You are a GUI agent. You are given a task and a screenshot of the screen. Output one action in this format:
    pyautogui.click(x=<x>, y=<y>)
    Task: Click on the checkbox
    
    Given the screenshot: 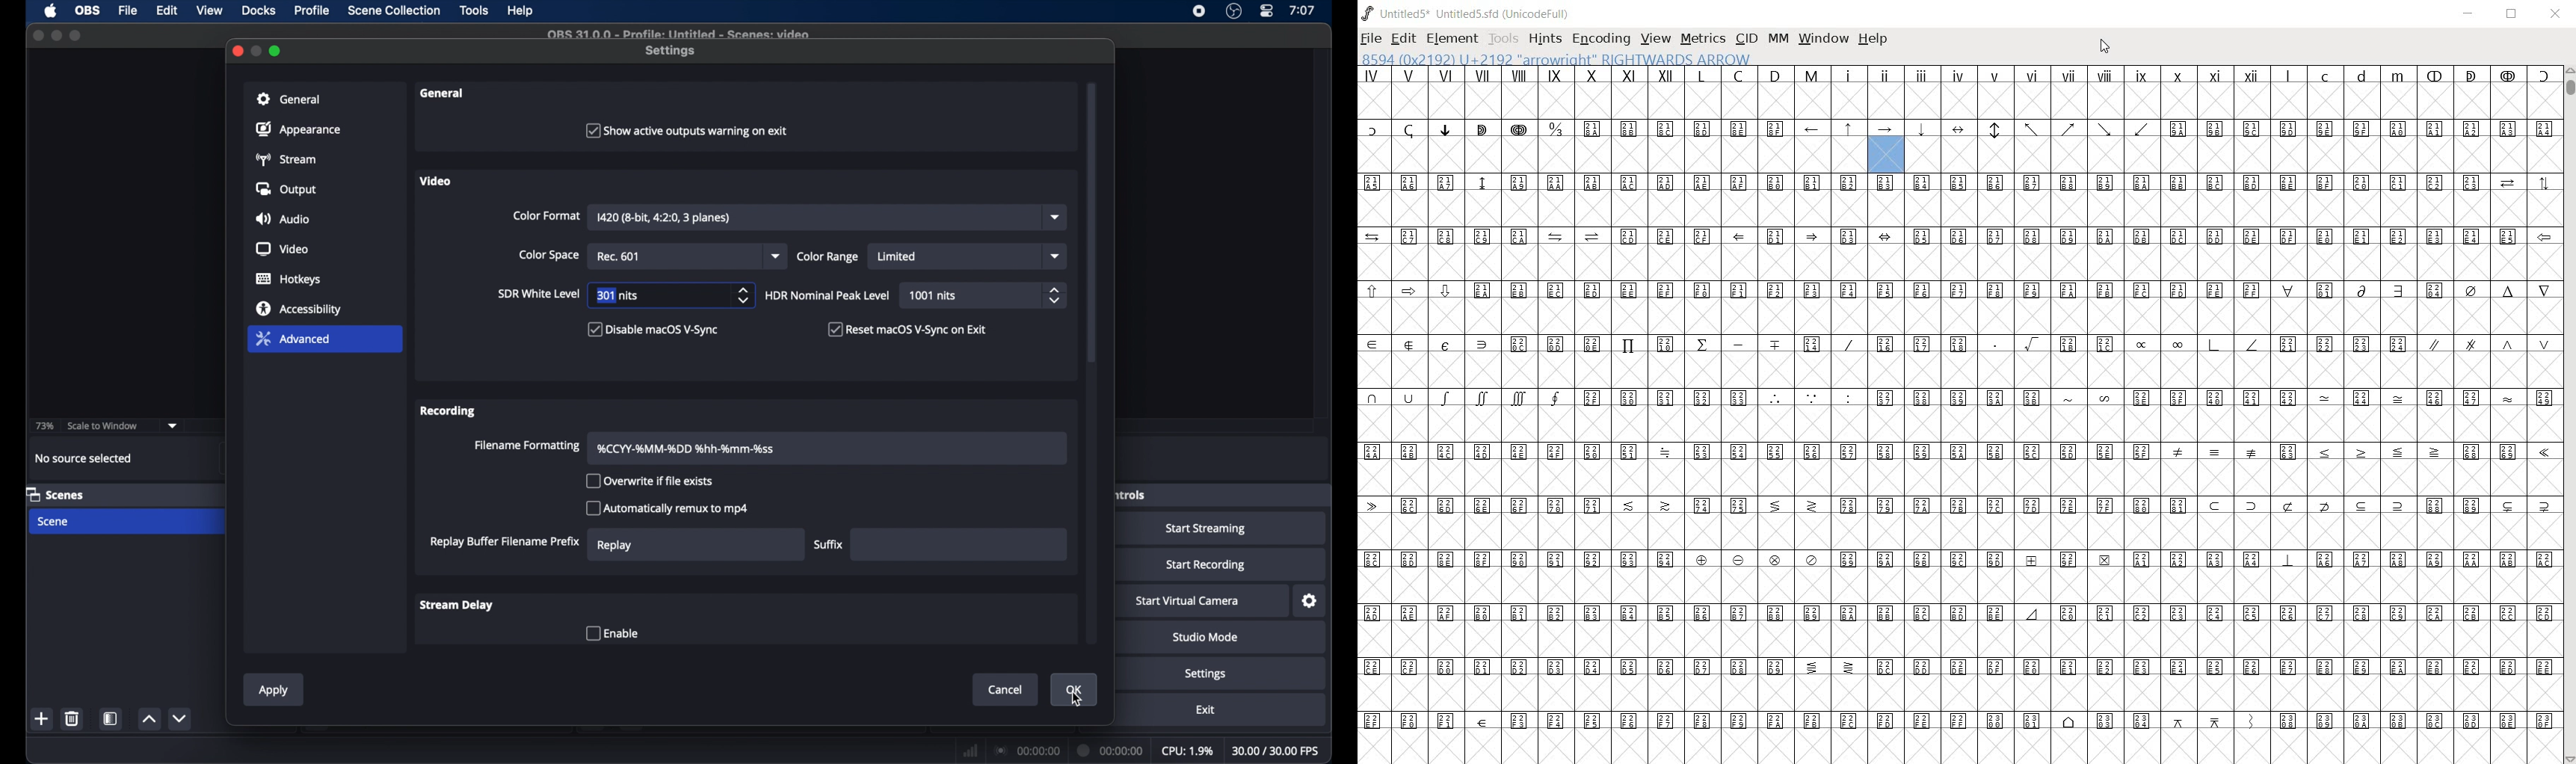 What is the action you would take?
    pyautogui.click(x=687, y=129)
    